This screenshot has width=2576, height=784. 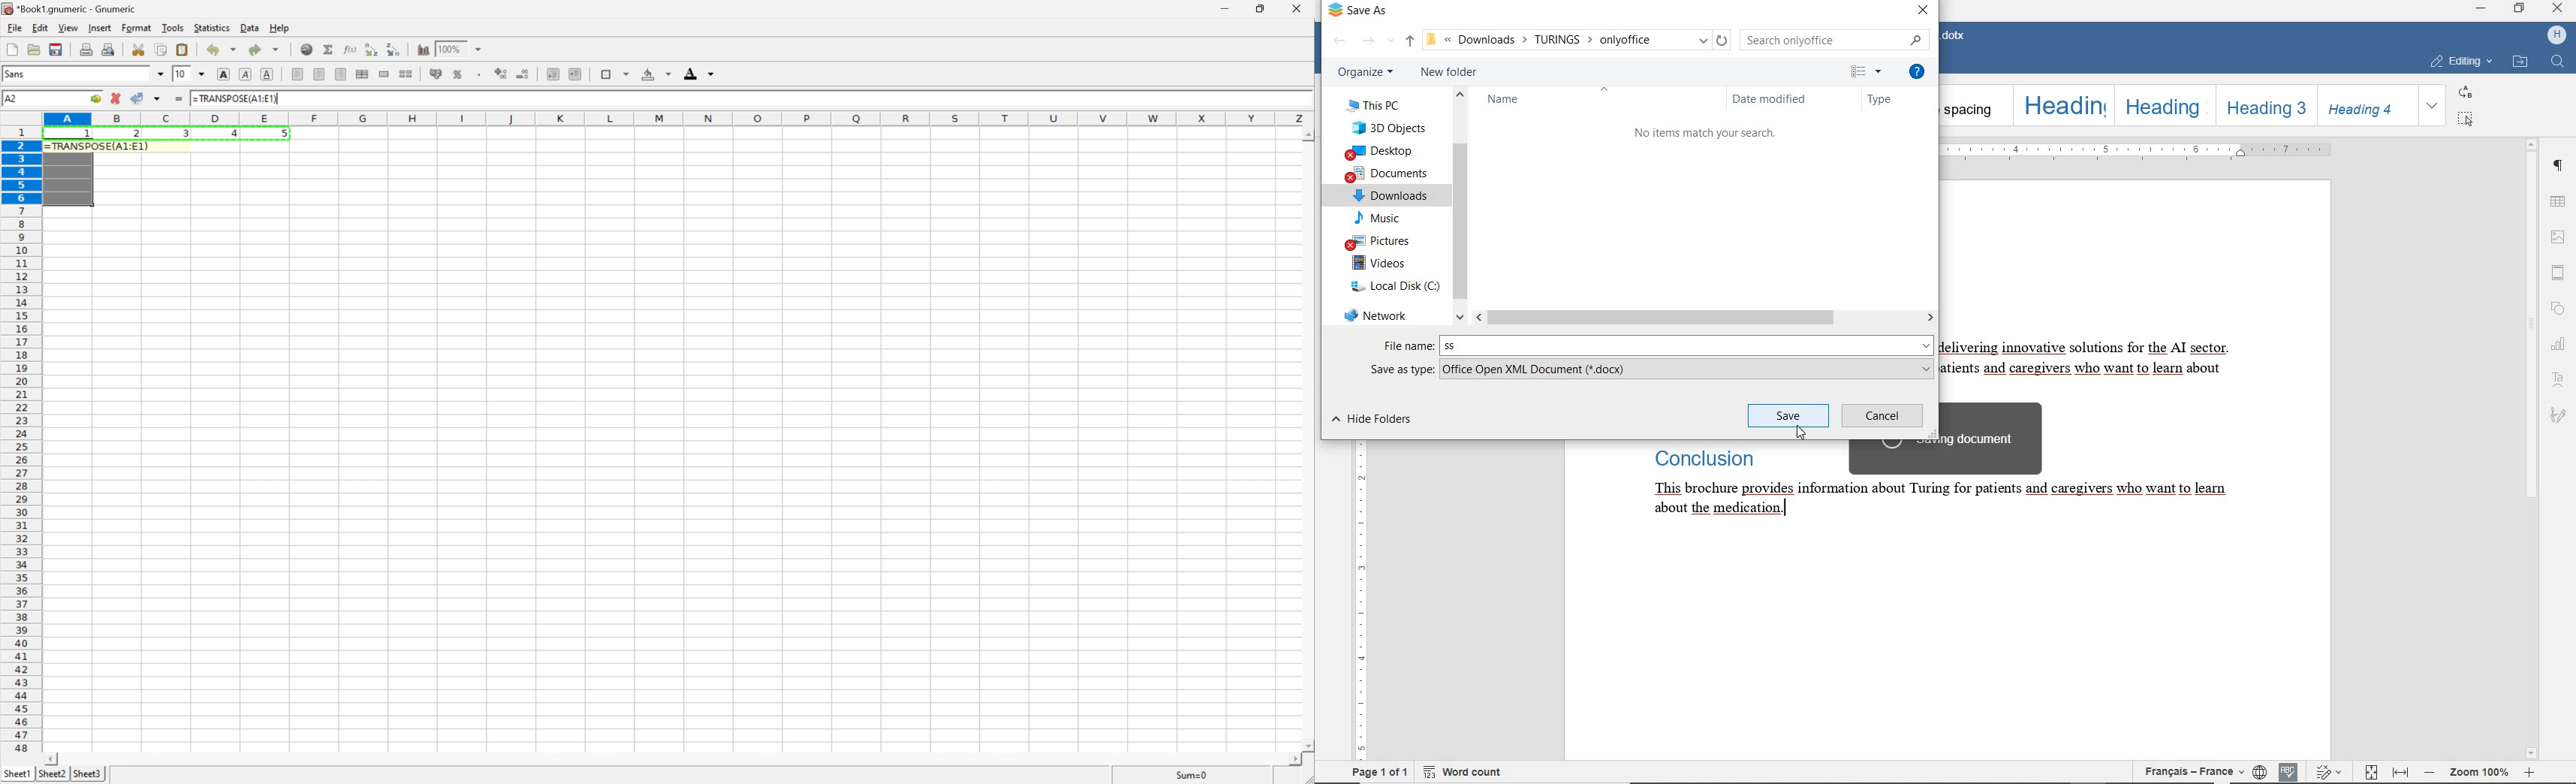 I want to click on VIDEOS, so click(x=1380, y=263).